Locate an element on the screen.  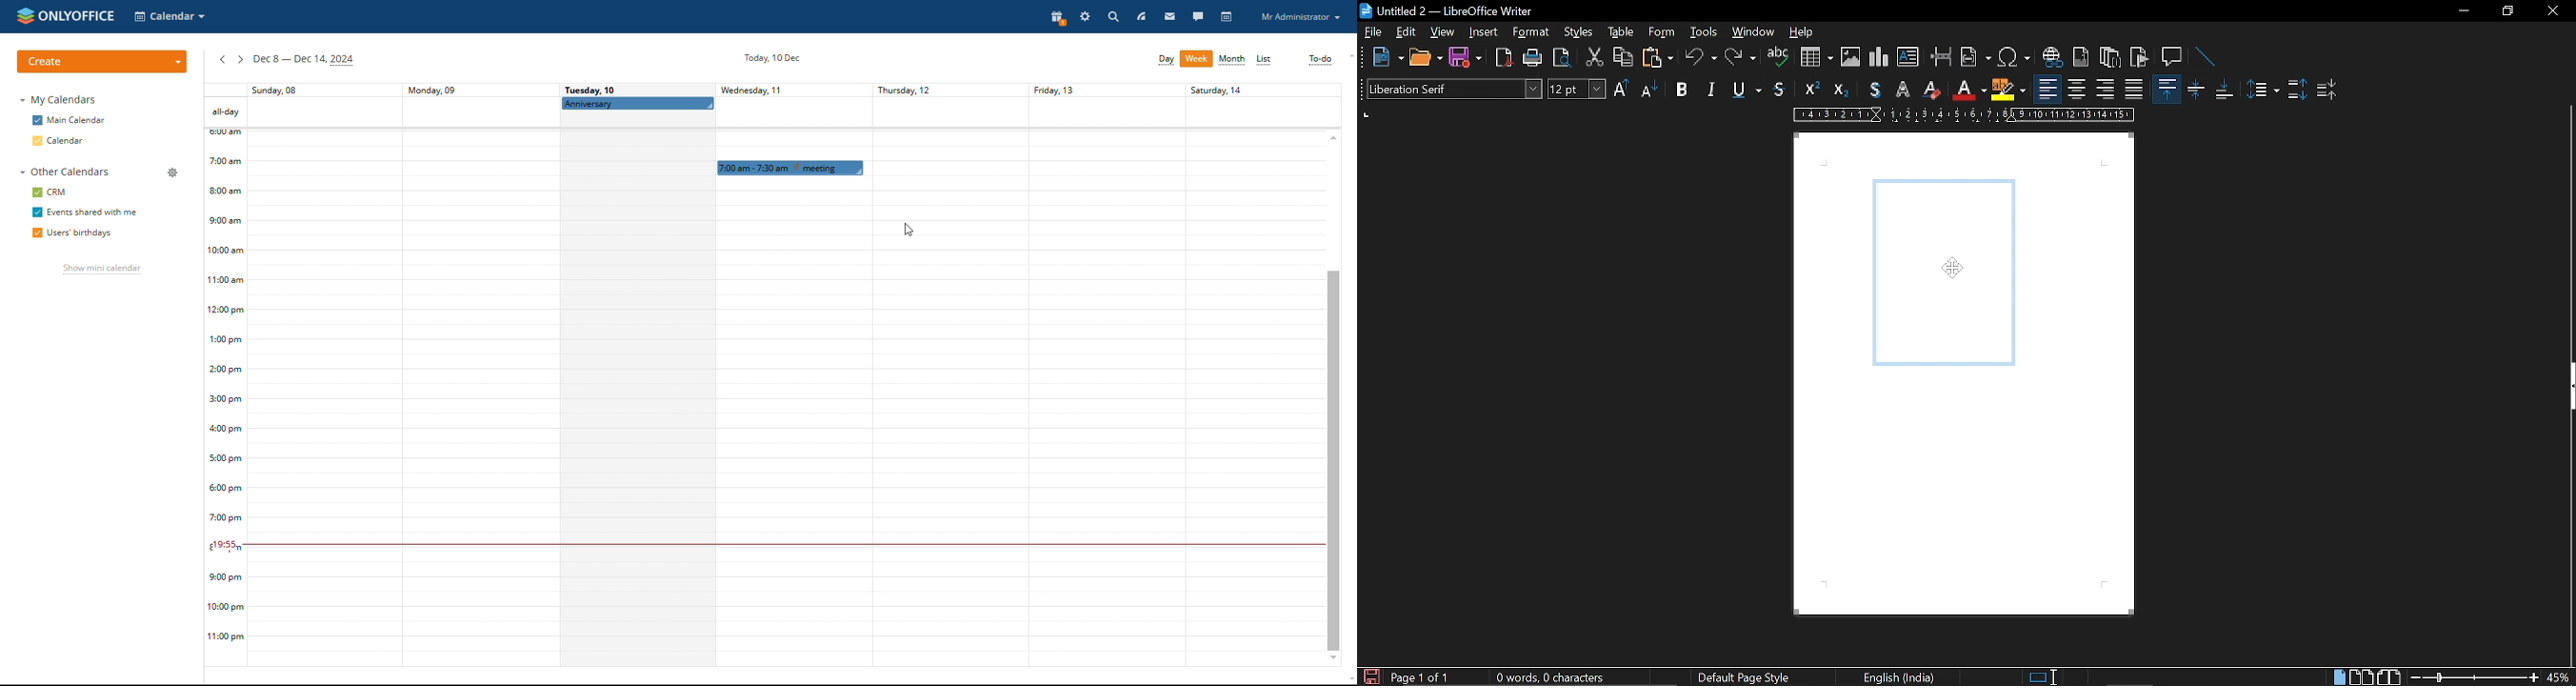
Align bottom is located at coordinates (2227, 88).